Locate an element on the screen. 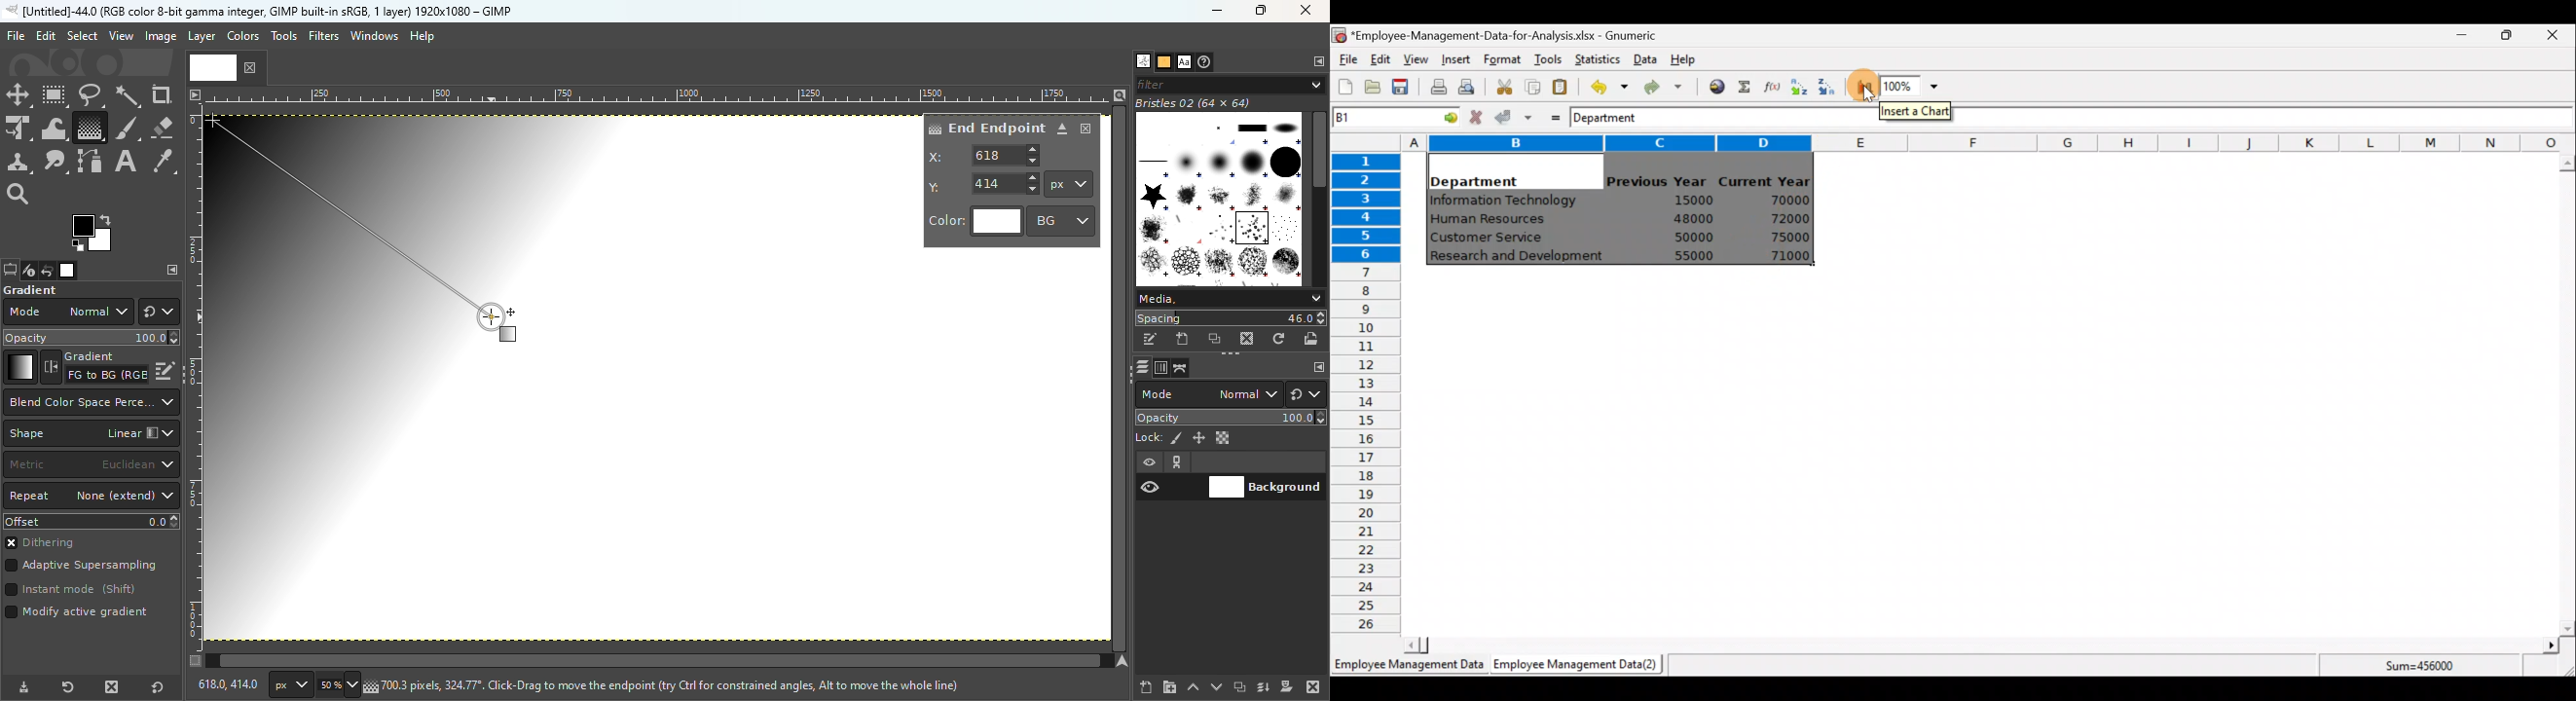 This screenshot has width=2576, height=728. End Endpoint is located at coordinates (985, 127).